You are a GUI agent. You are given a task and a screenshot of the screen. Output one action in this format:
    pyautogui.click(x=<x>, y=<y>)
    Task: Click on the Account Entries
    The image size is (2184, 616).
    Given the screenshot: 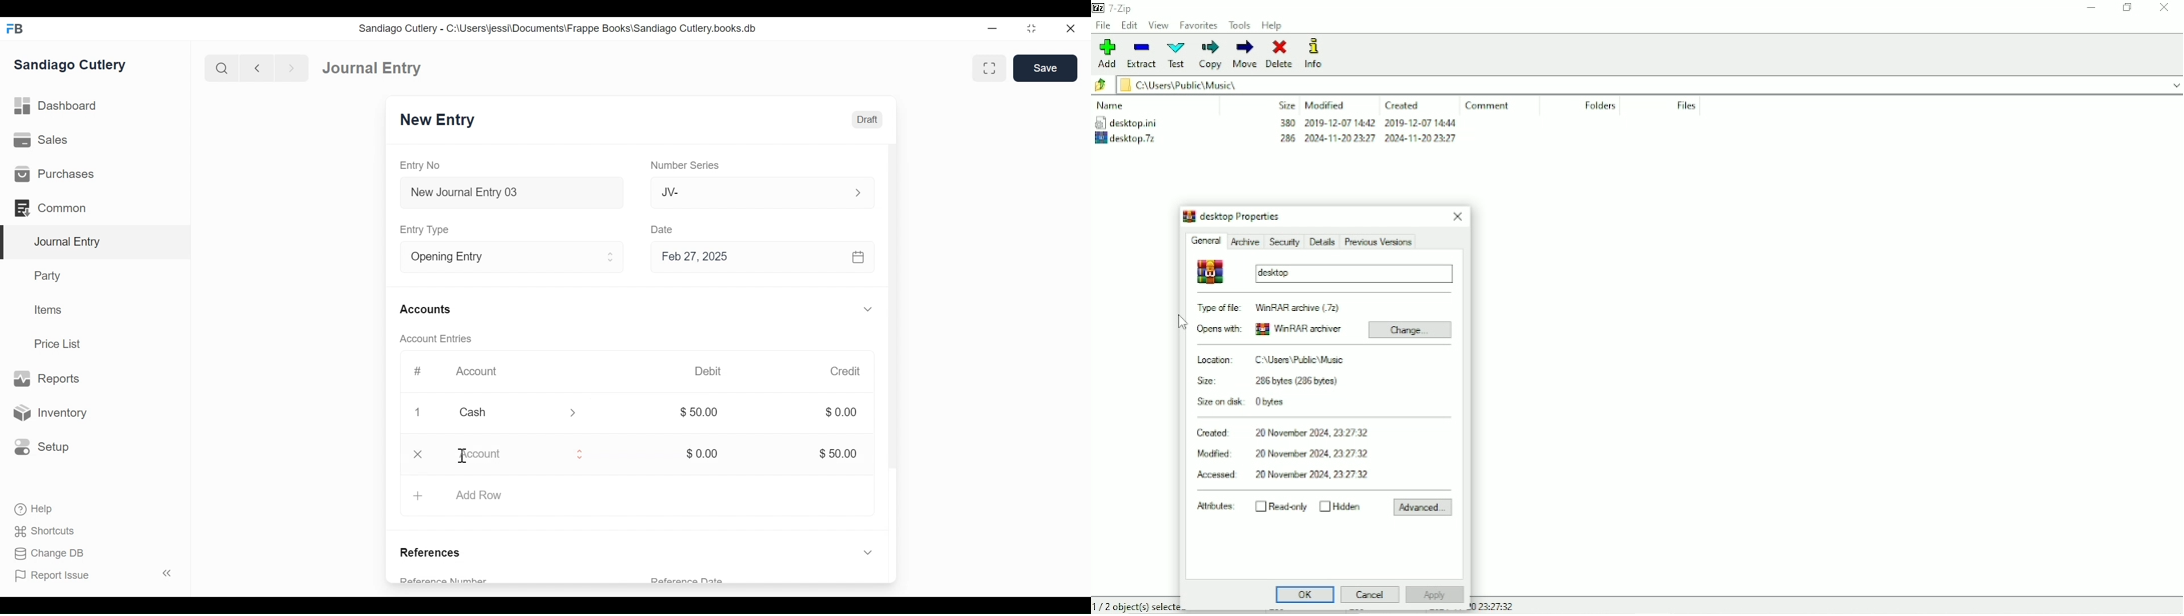 What is the action you would take?
    pyautogui.click(x=435, y=339)
    